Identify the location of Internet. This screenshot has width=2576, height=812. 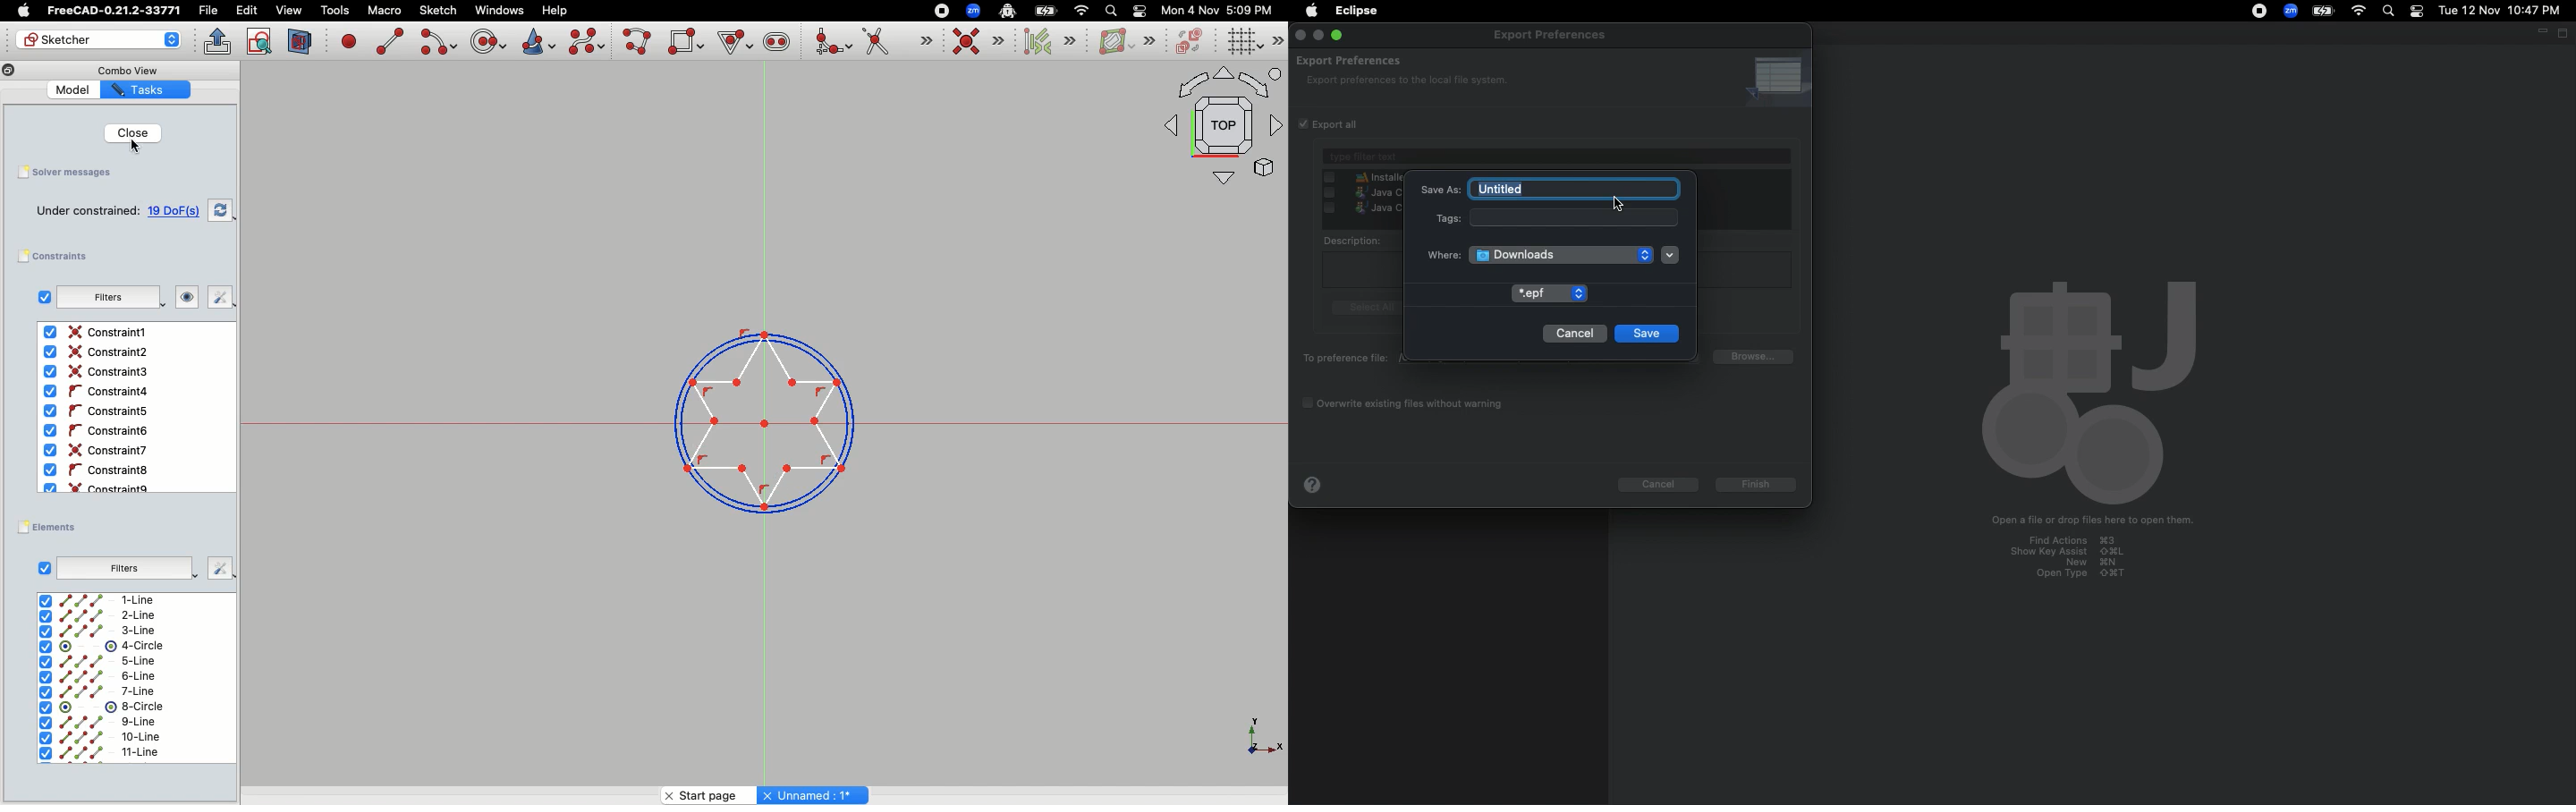
(2360, 11).